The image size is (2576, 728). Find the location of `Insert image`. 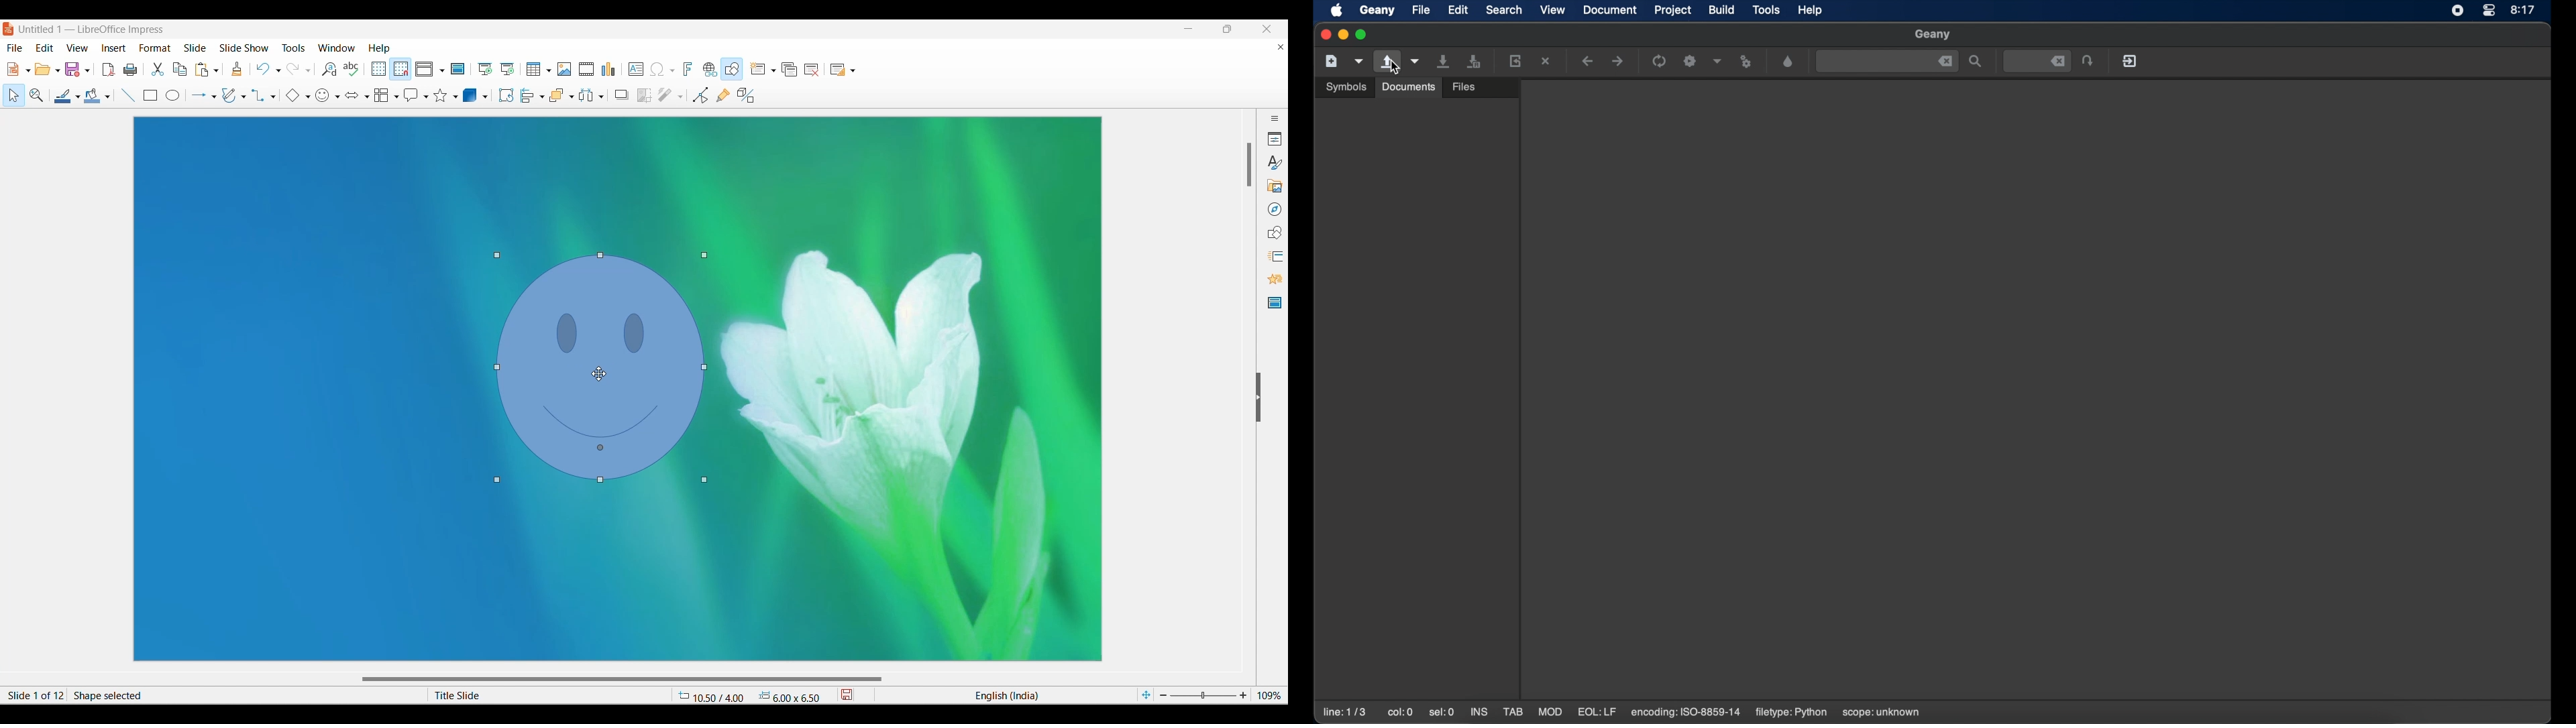

Insert image is located at coordinates (564, 69).